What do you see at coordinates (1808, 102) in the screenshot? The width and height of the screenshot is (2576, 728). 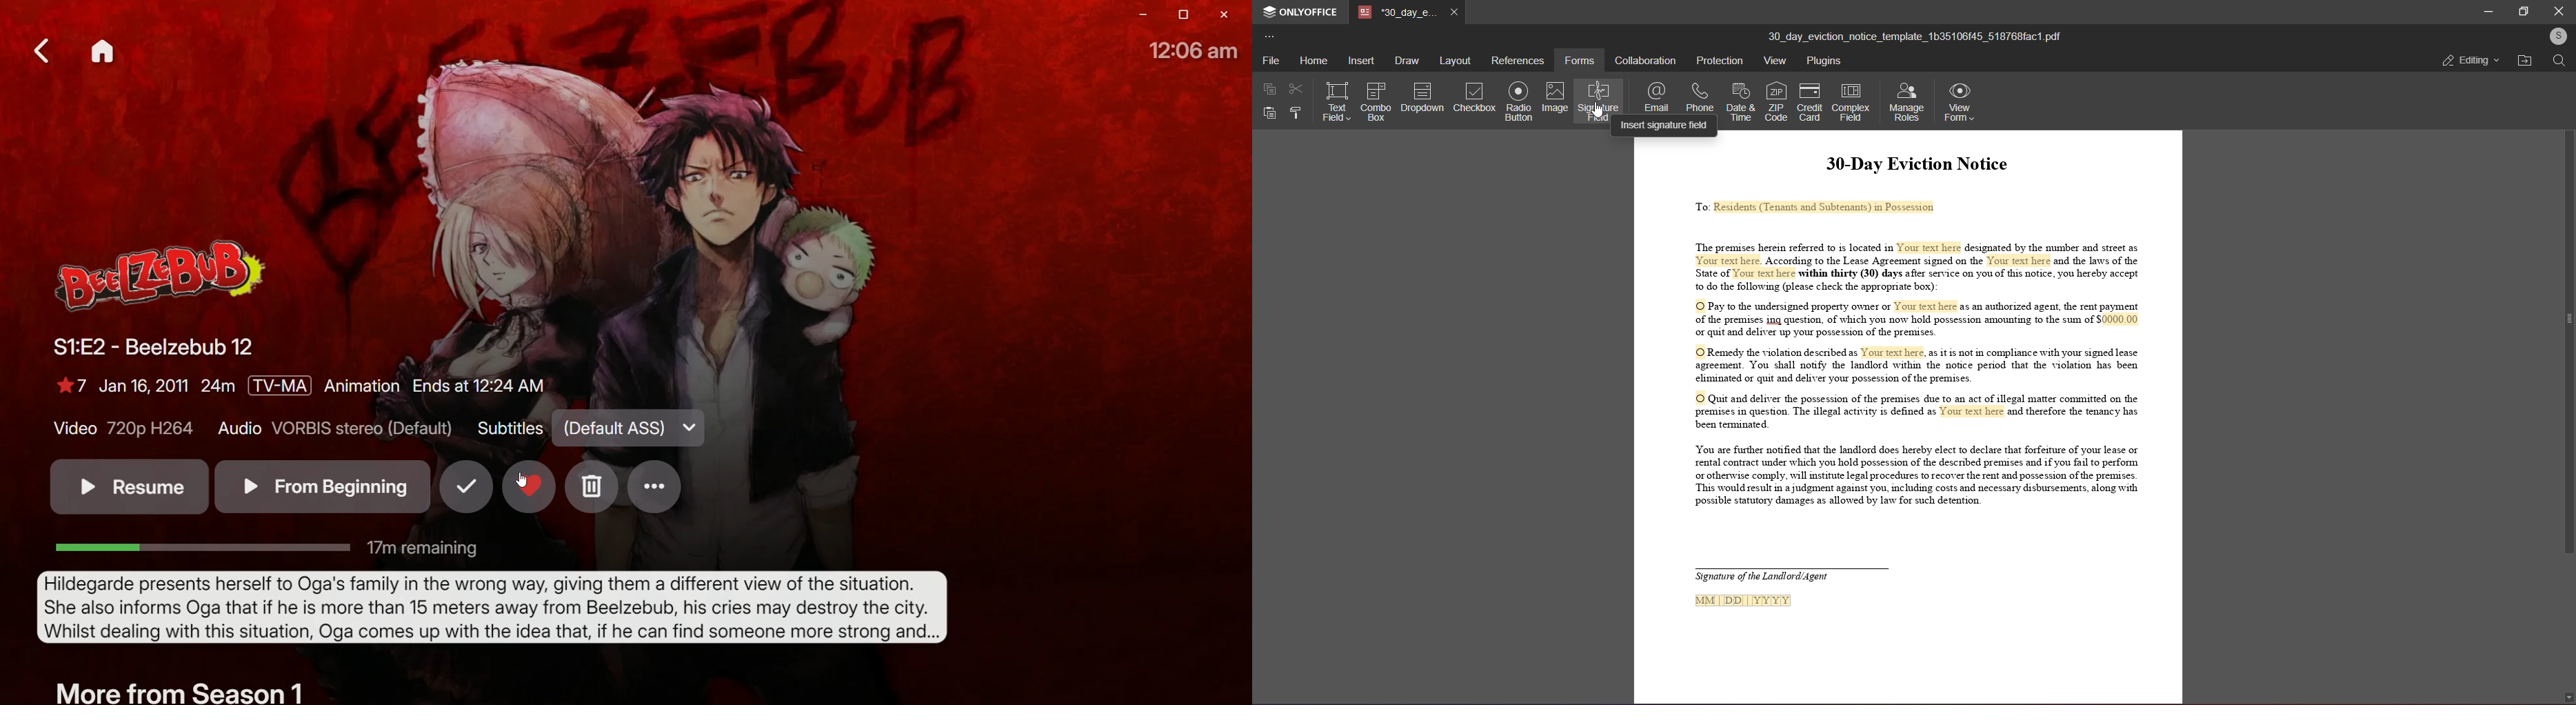 I see `credit card` at bounding box center [1808, 102].